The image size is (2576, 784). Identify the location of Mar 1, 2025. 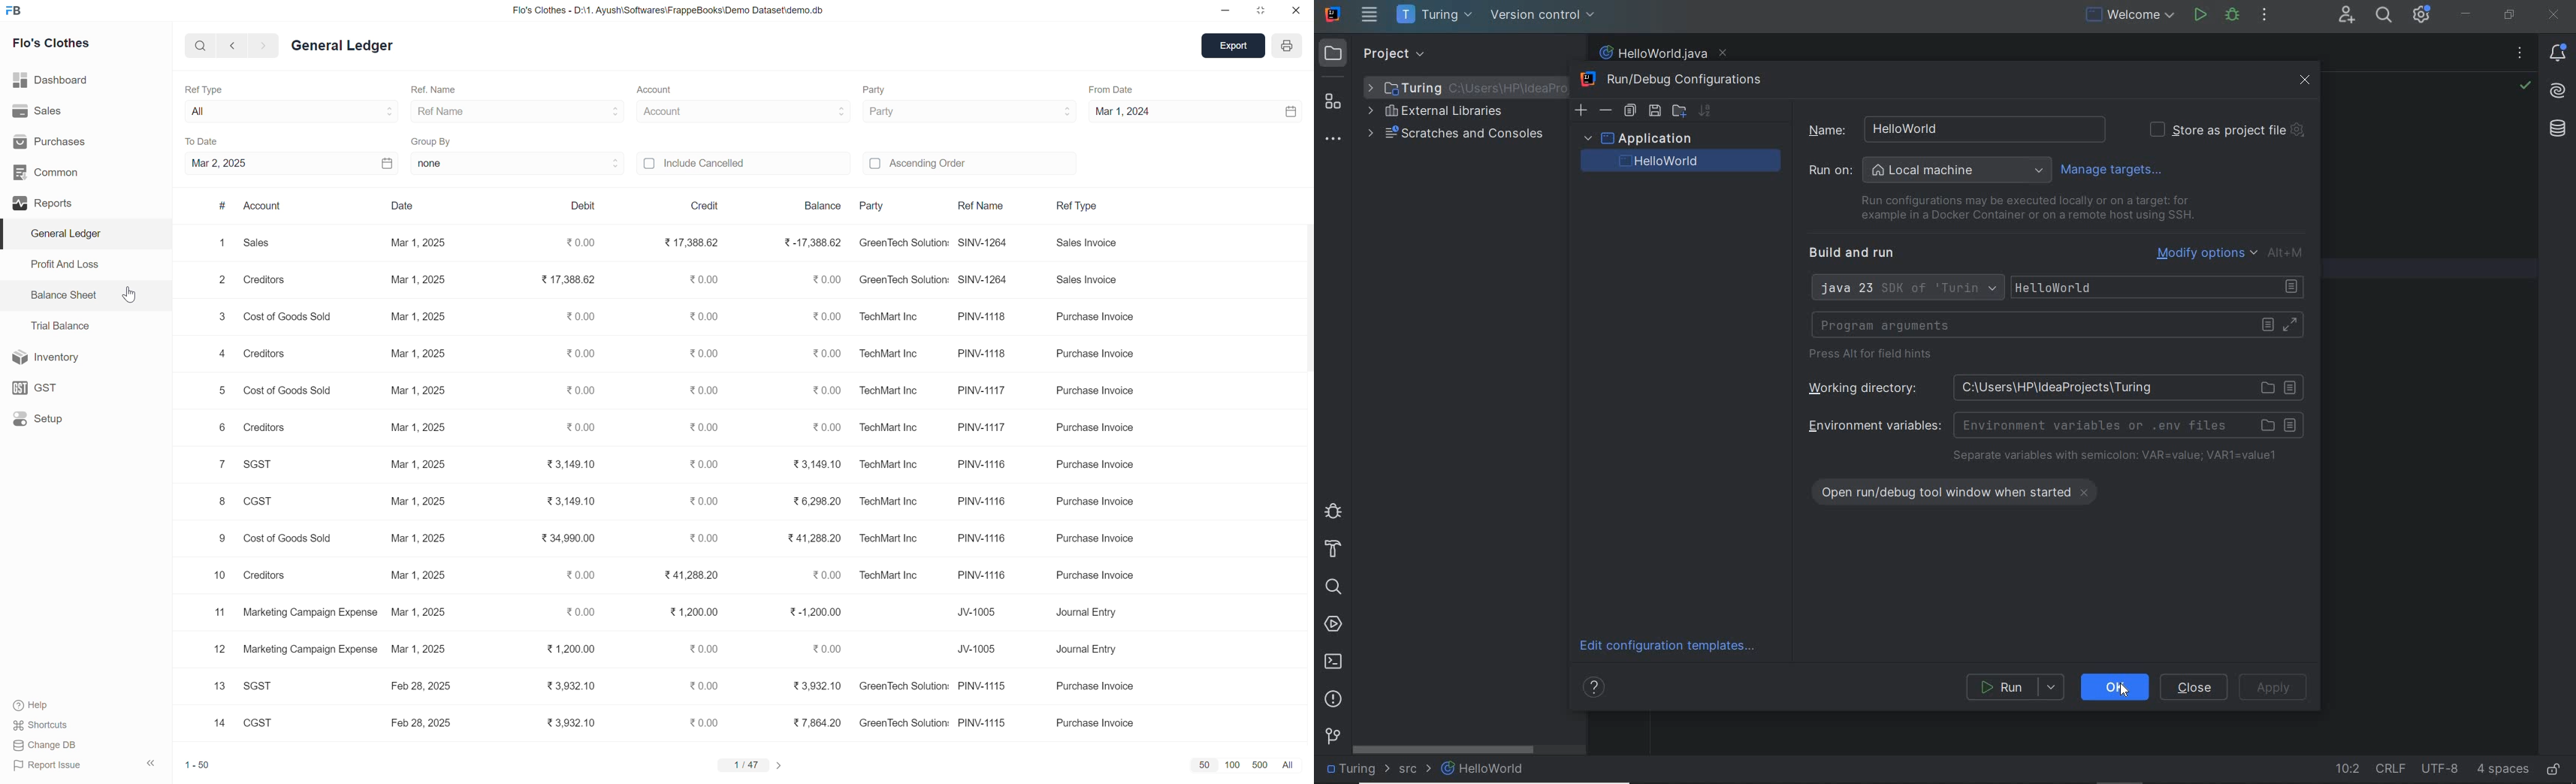
(416, 392).